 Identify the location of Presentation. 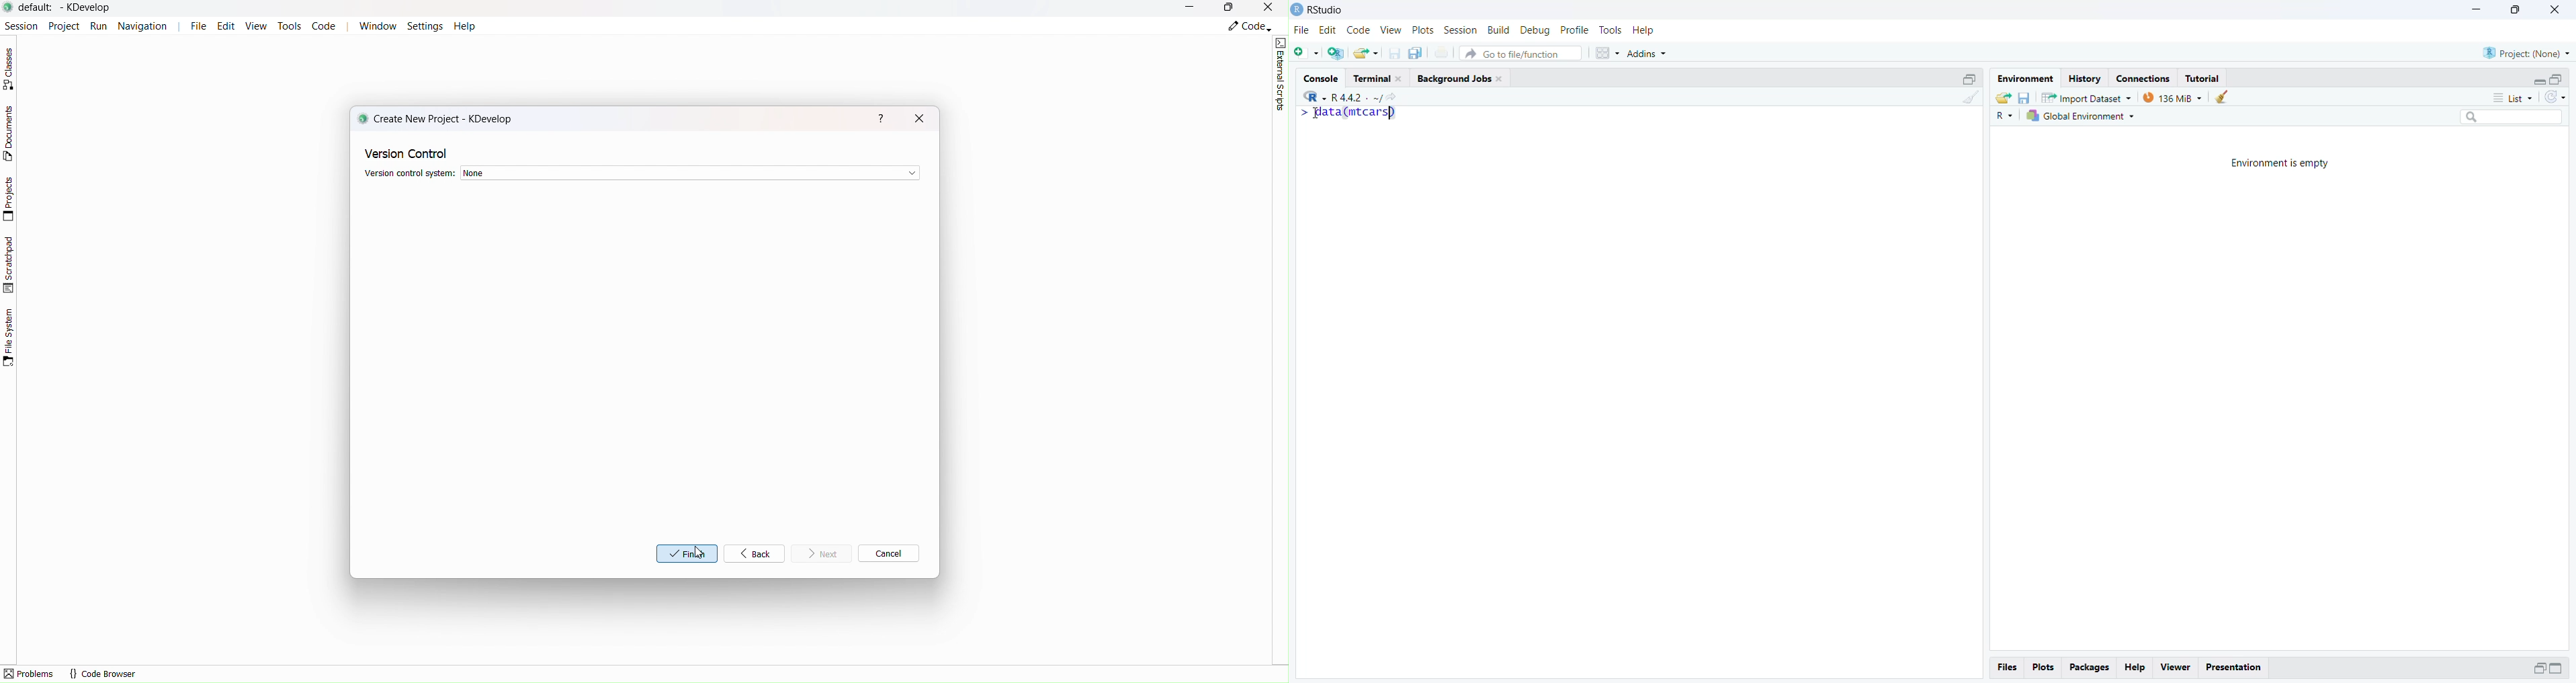
(2238, 666).